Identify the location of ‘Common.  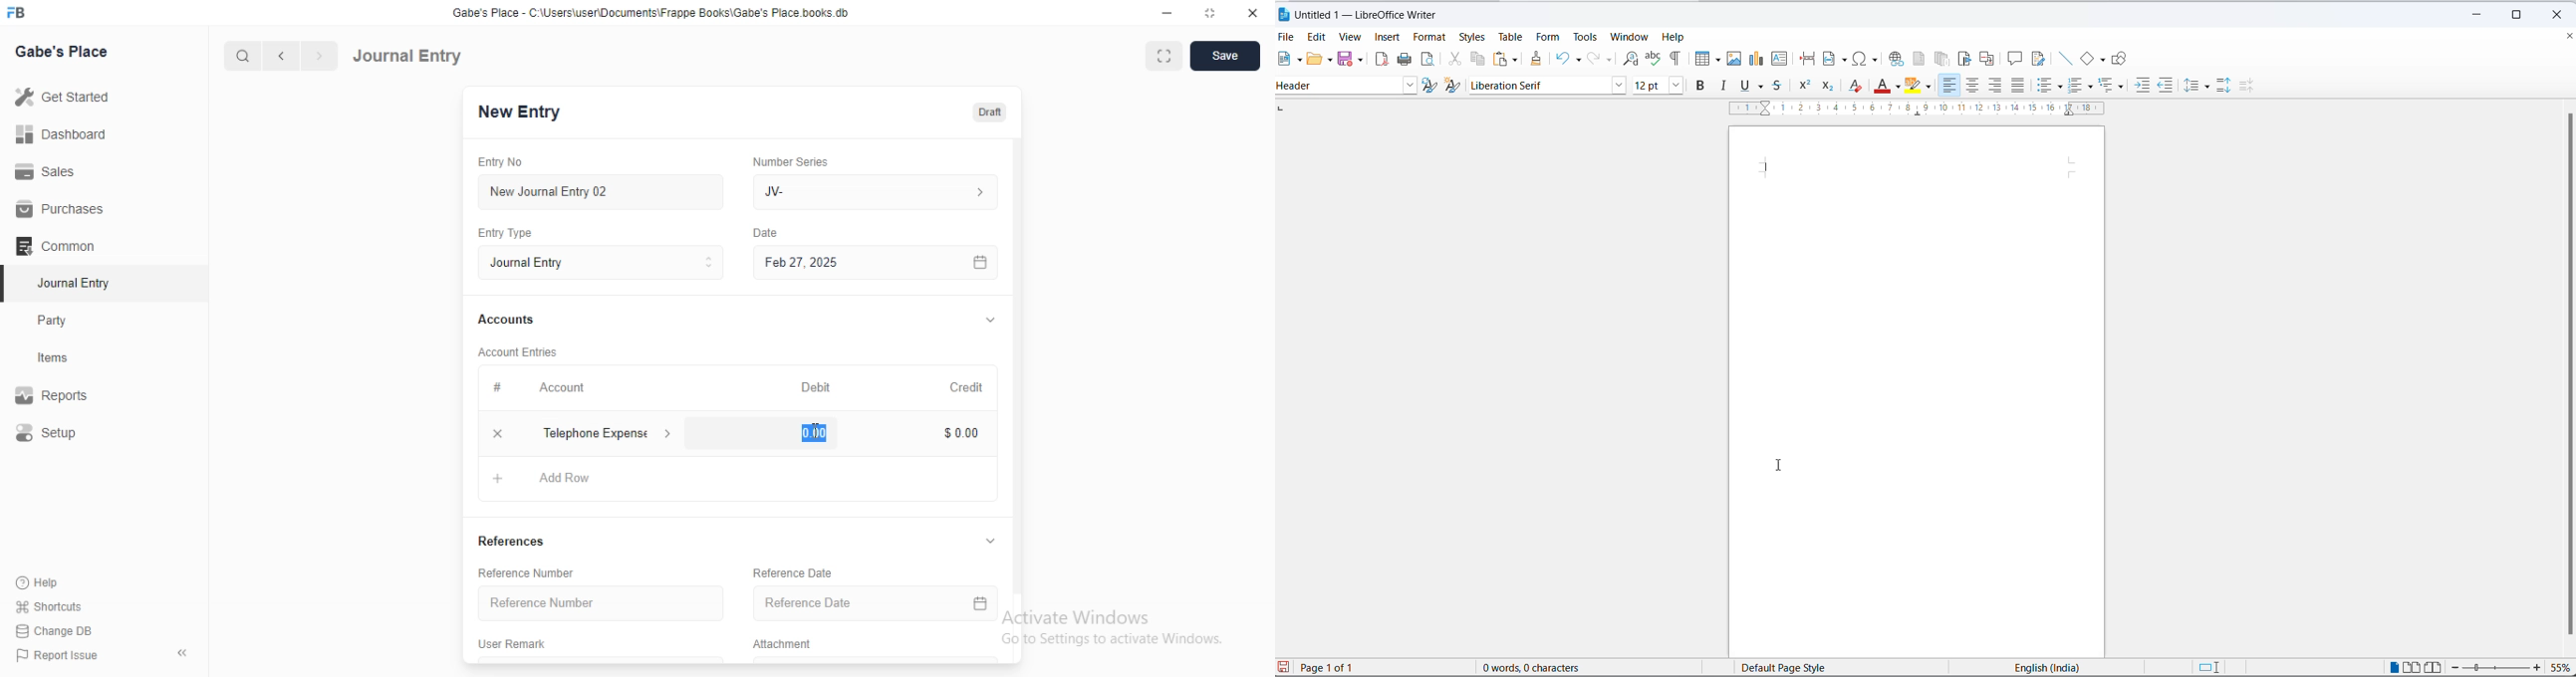
(57, 245).